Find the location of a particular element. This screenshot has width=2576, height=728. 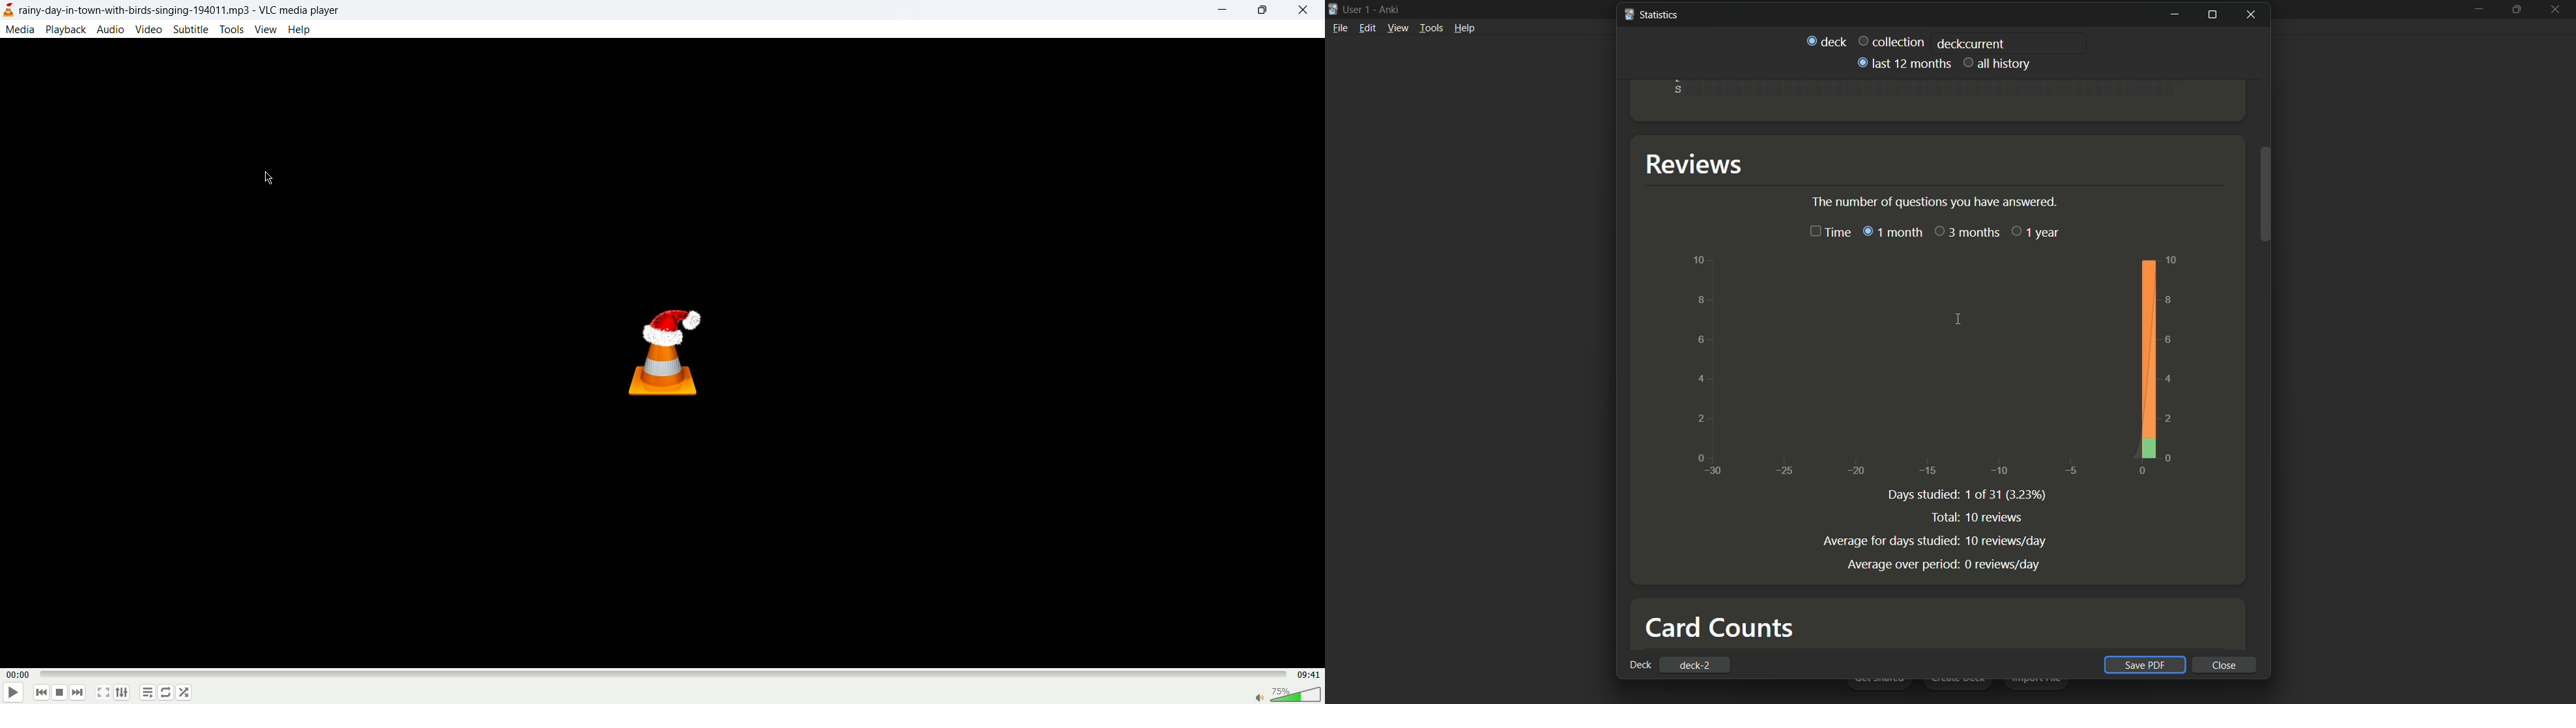

Average for days studied is located at coordinates (1887, 540).